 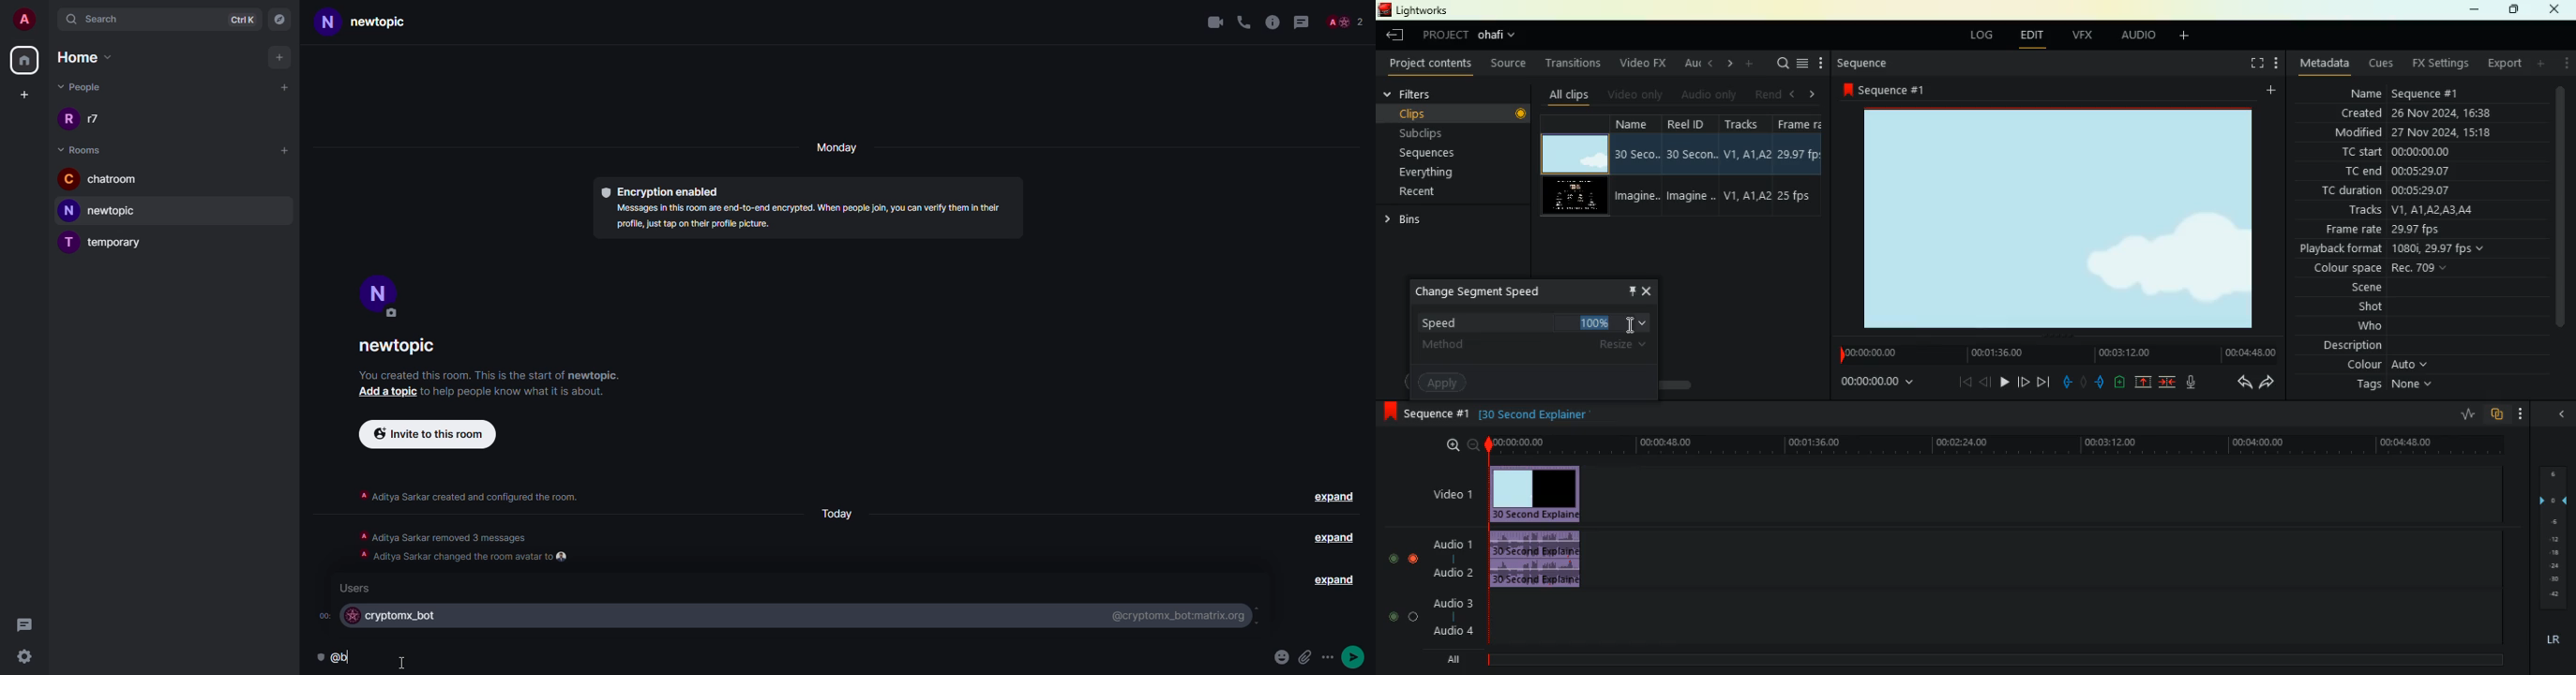 I want to click on black, so click(x=1494, y=414).